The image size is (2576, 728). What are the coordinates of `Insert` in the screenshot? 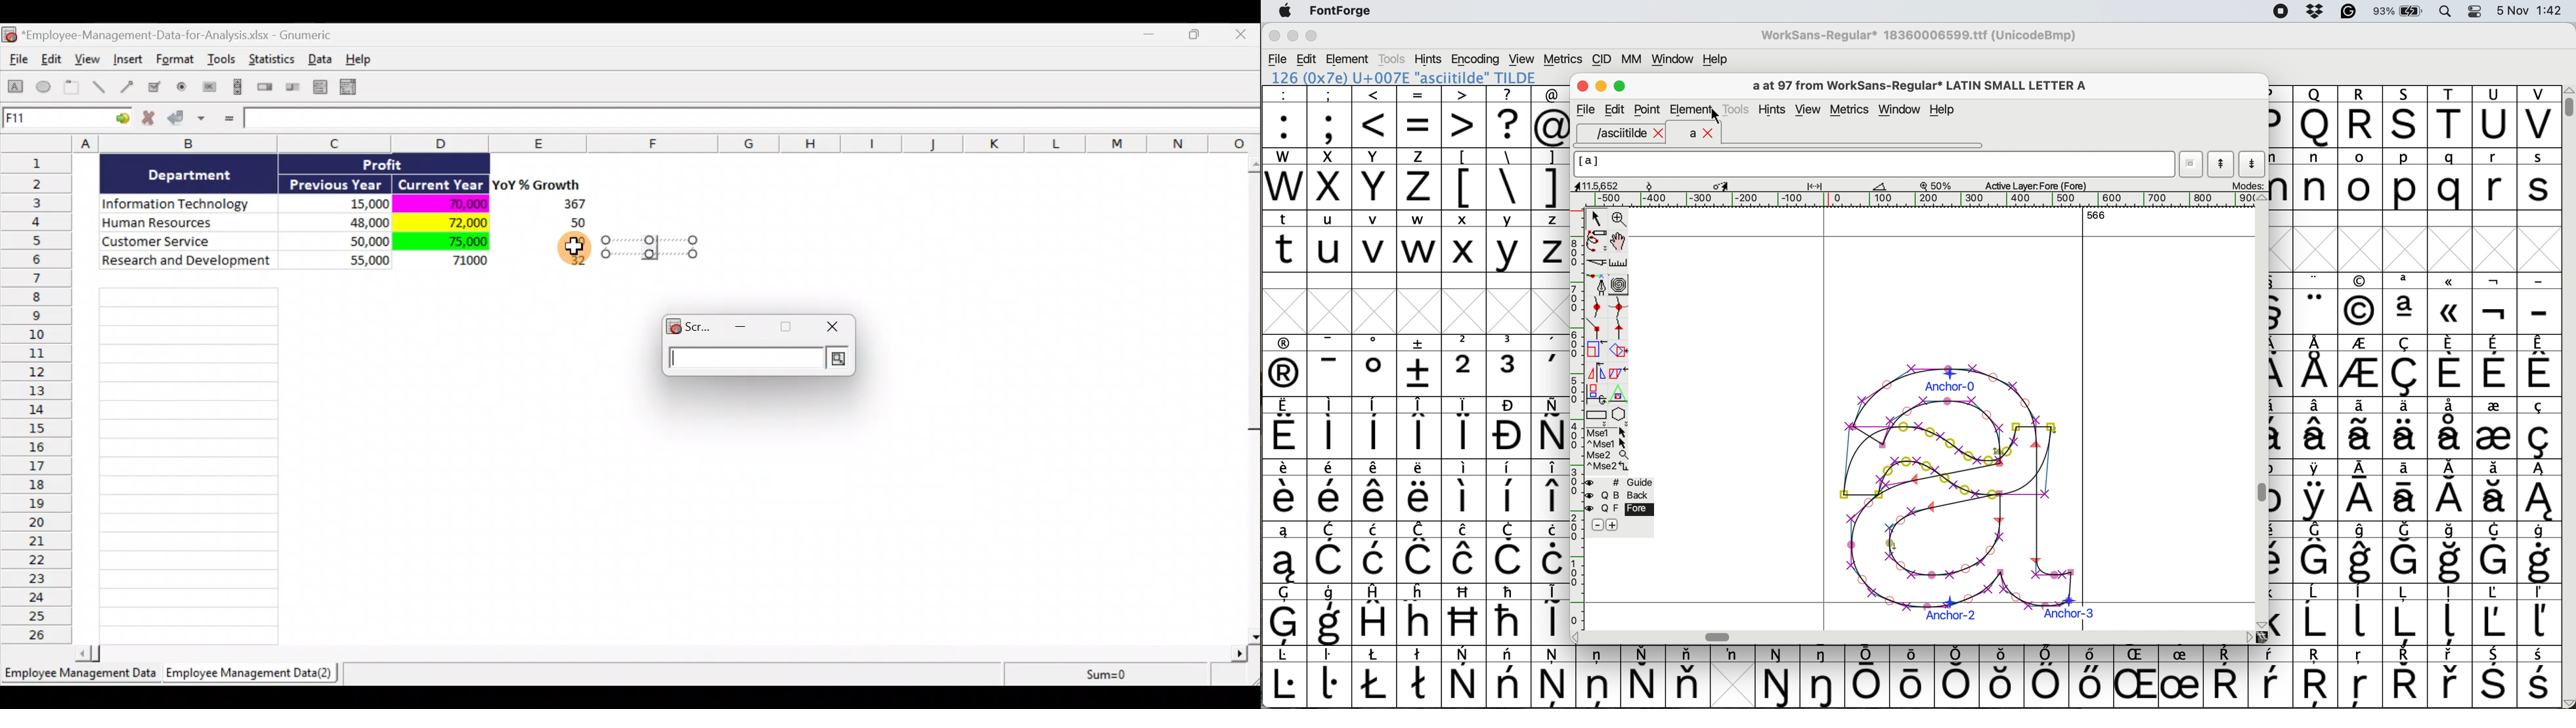 It's located at (127, 61).